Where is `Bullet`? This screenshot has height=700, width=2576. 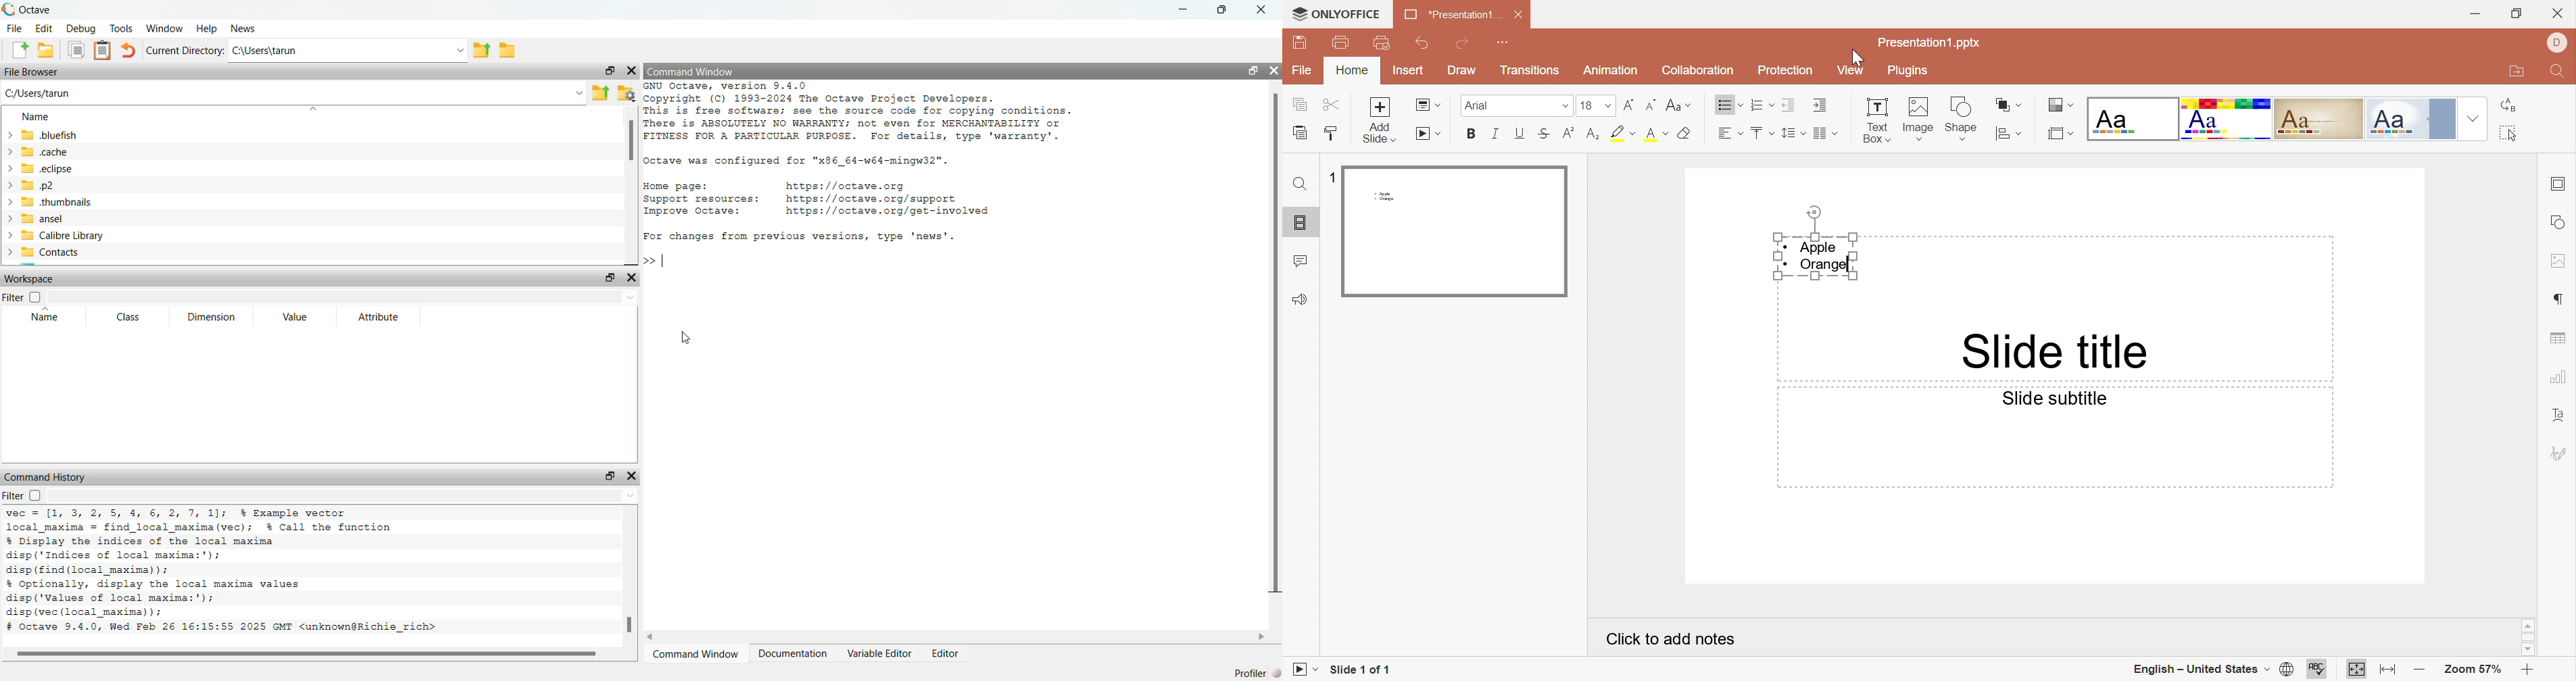
Bullet is located at coordinates (1789, 264).